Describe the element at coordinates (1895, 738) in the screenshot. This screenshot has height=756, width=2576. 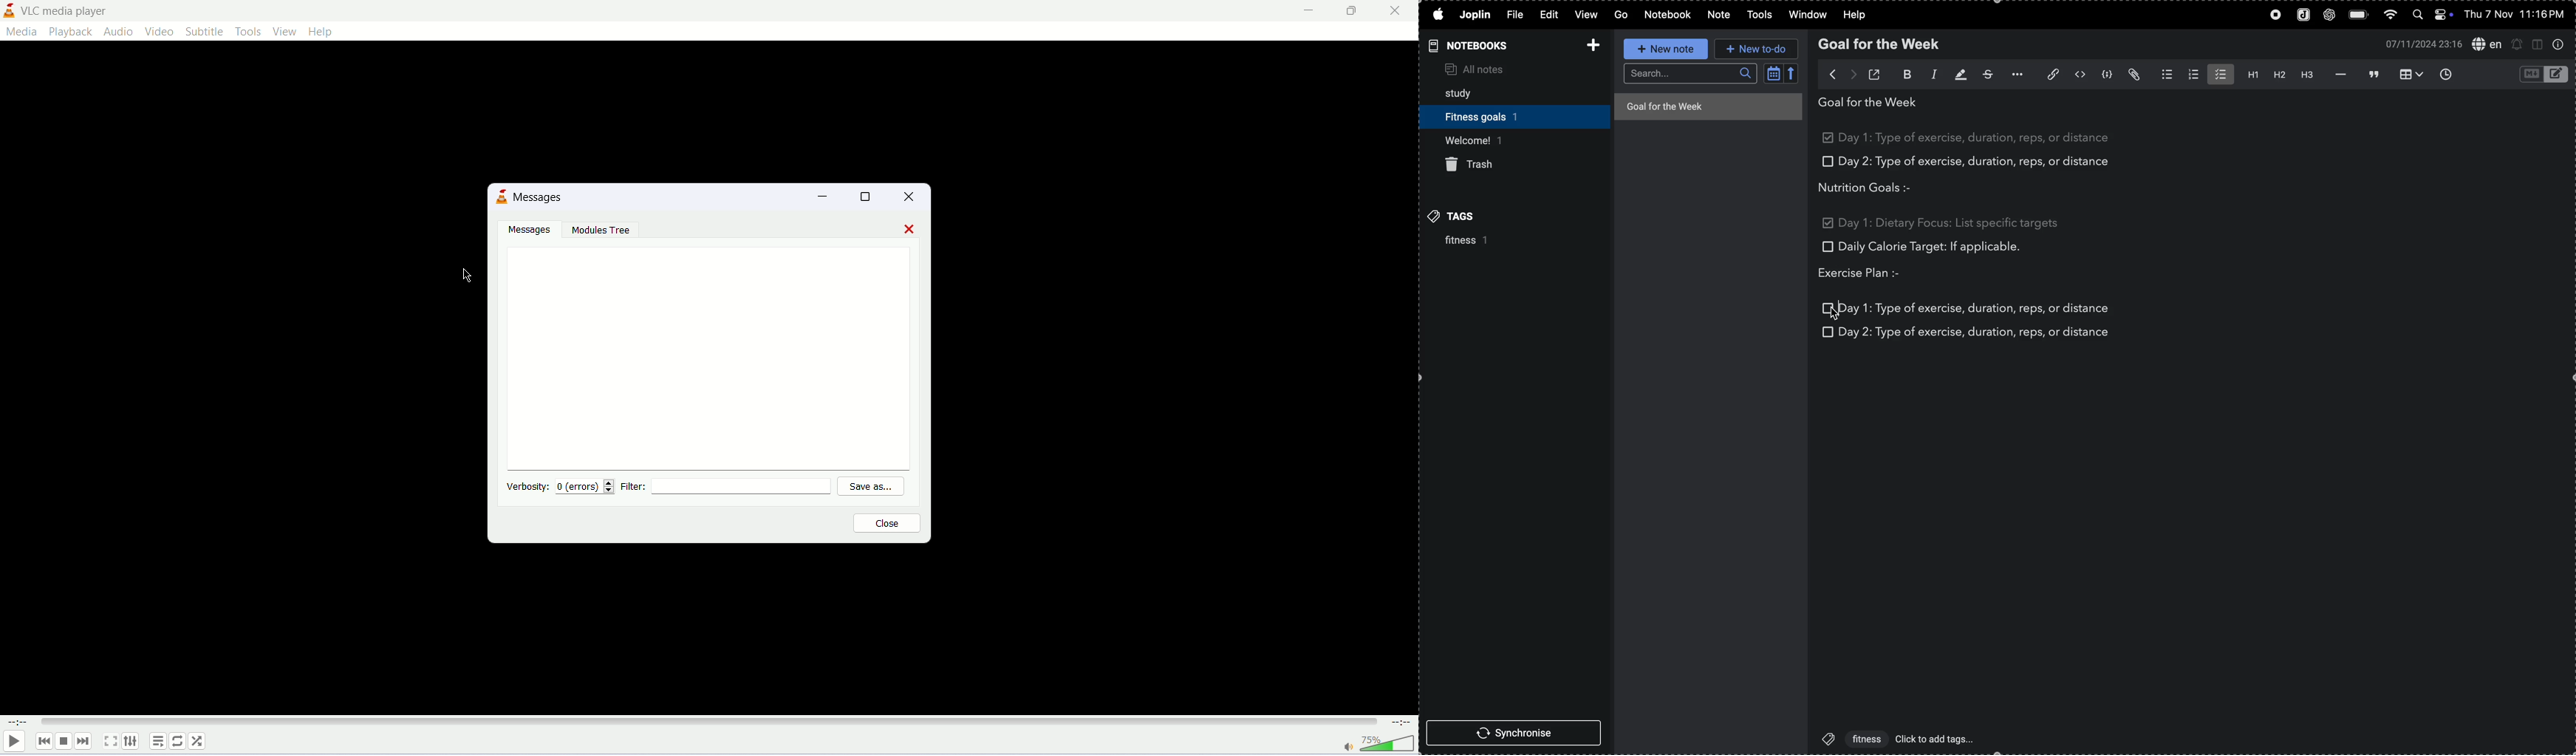
I see `'fitness' click to add tags` at that location.